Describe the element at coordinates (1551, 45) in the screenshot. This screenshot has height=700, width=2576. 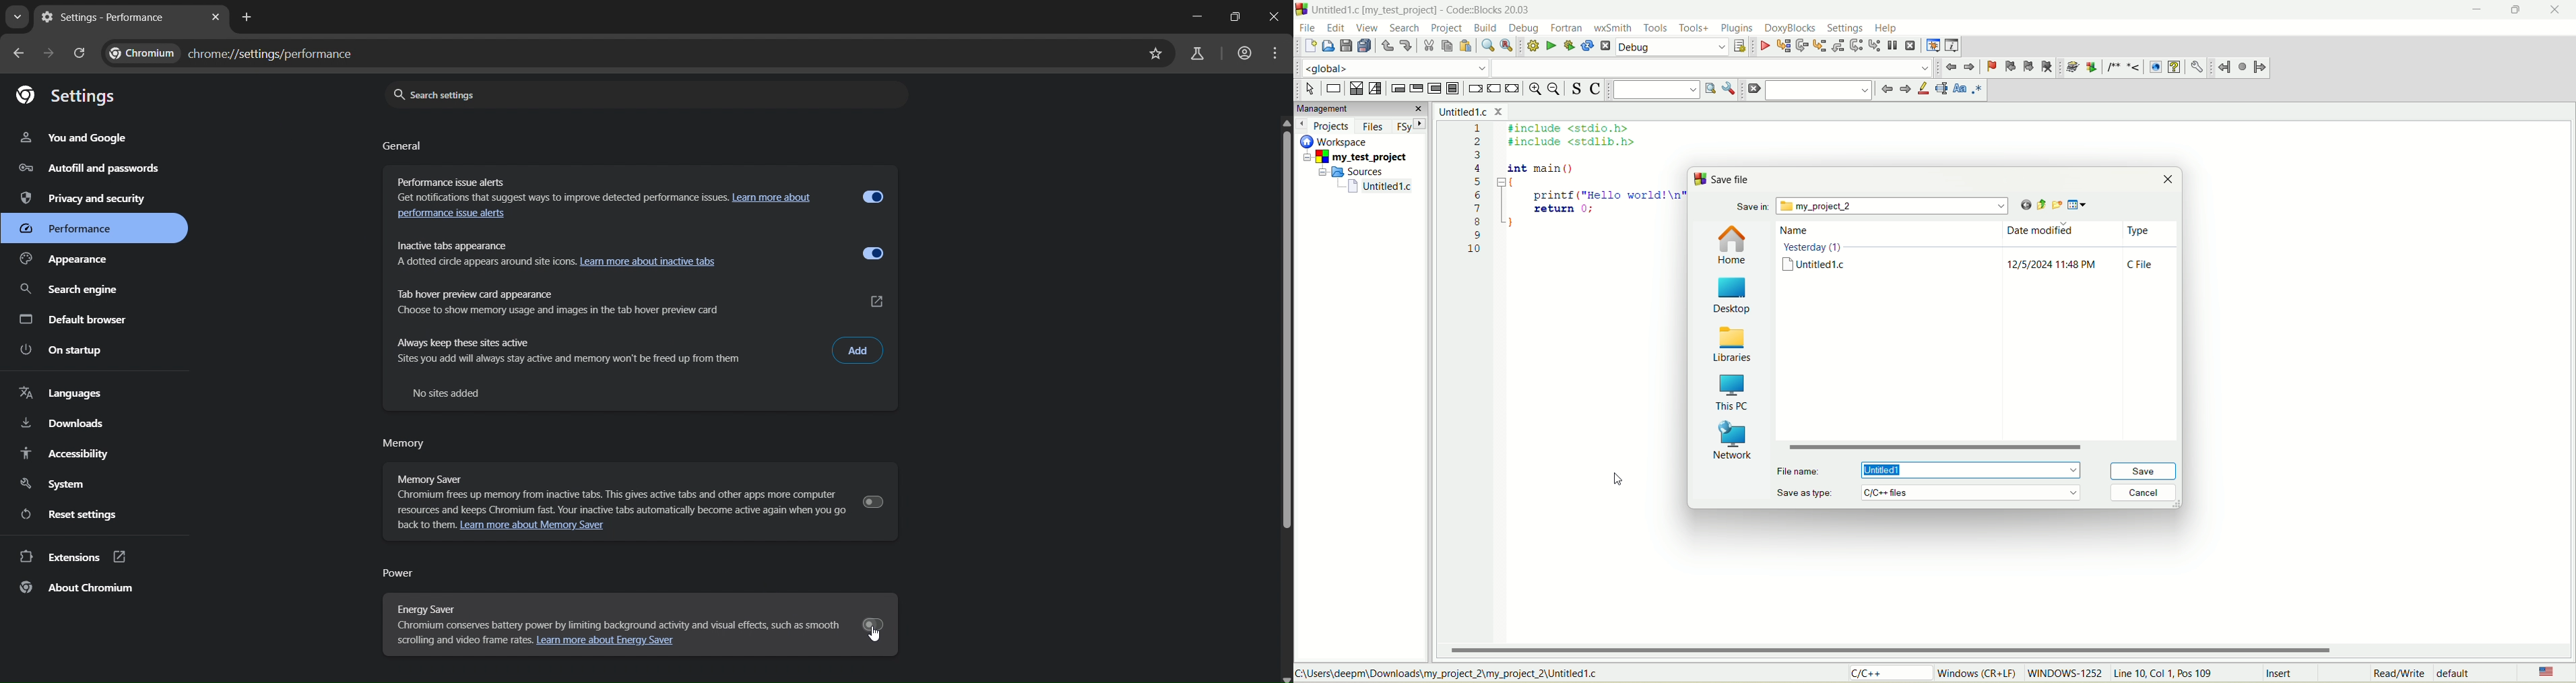
I see `run` at that location.